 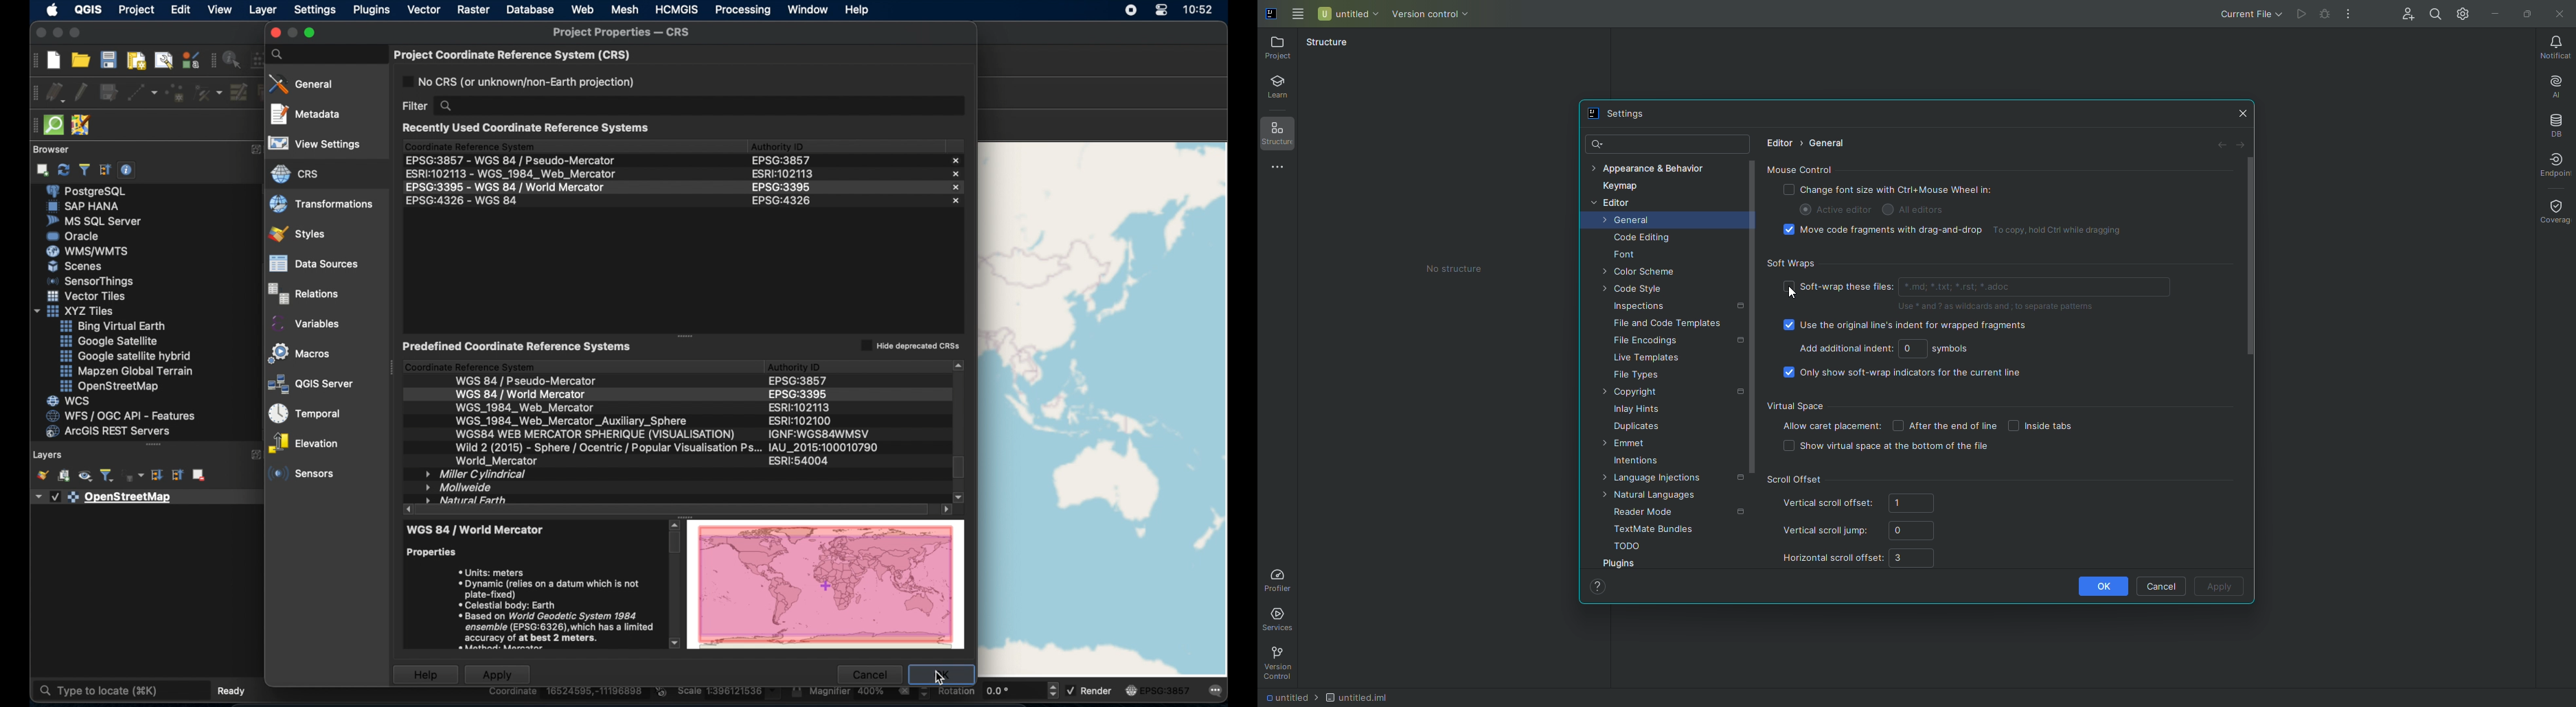 What do you see at coordinates (907, 344) in the screenshot?
I see `hide depreciated csrs checkbox` at bounding box center [907, 344].